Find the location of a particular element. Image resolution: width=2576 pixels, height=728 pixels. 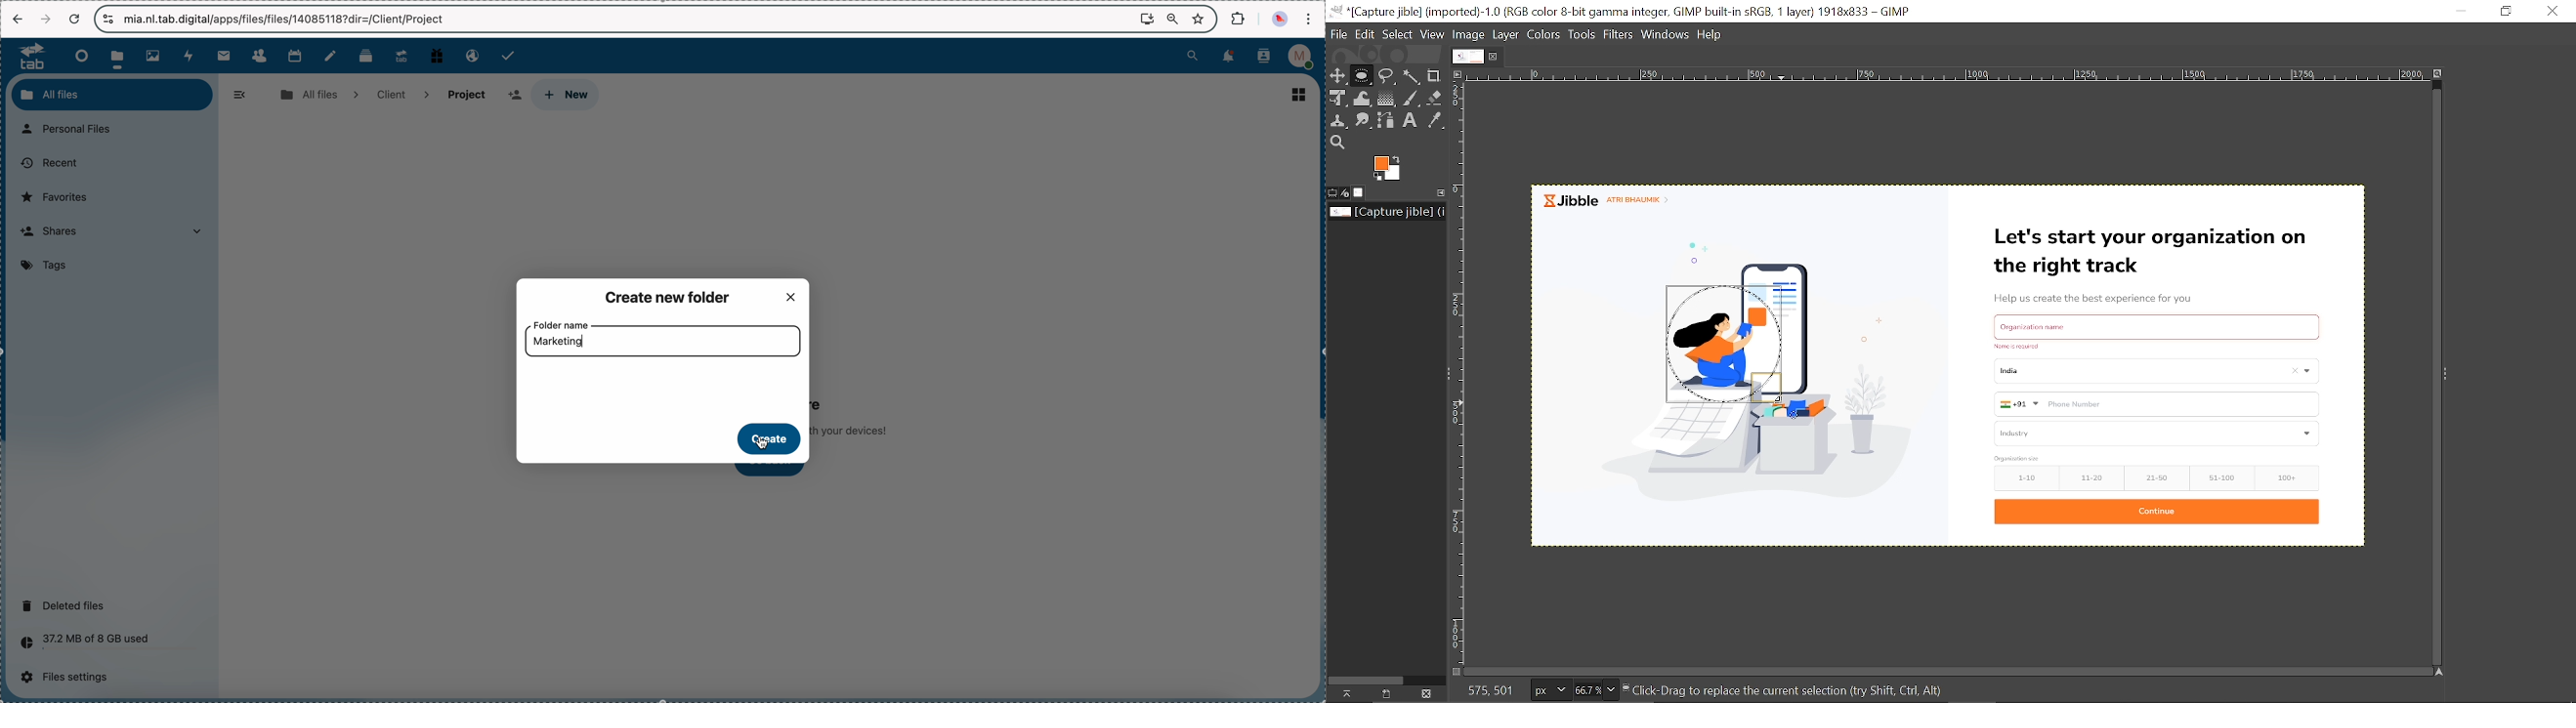

click on go back is located at coordinates (776, 471).